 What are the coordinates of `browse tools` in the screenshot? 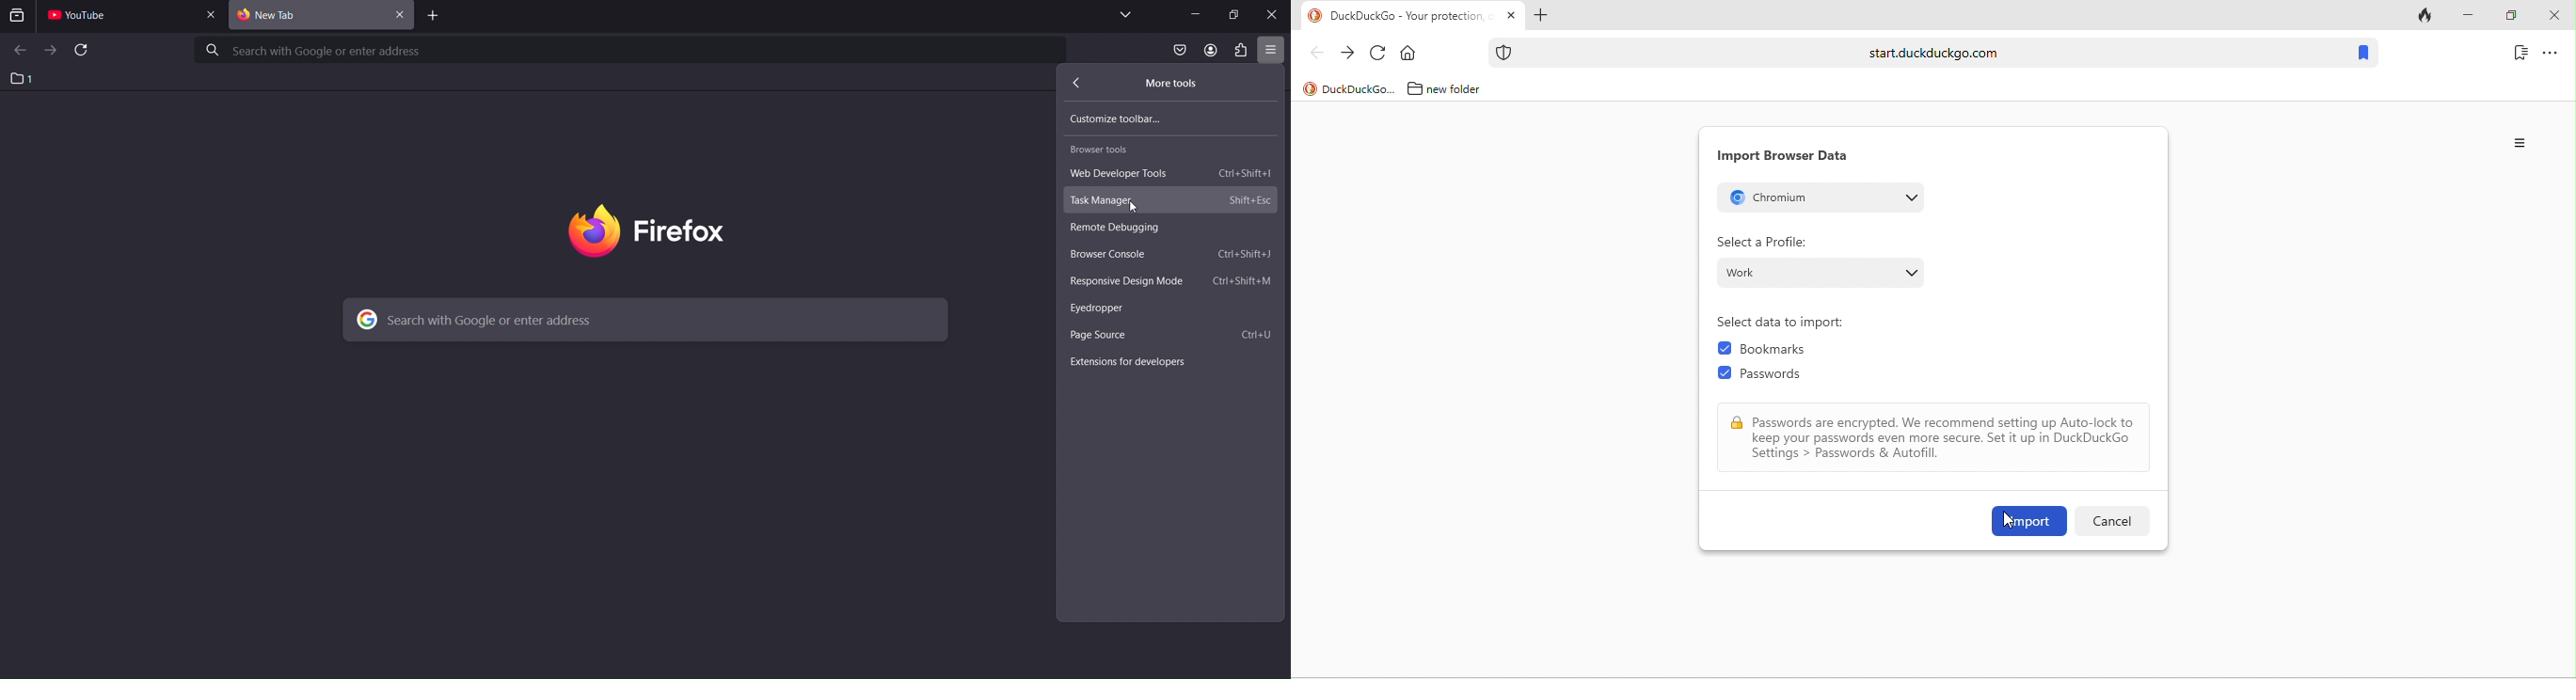 It's located at (1104, 151).